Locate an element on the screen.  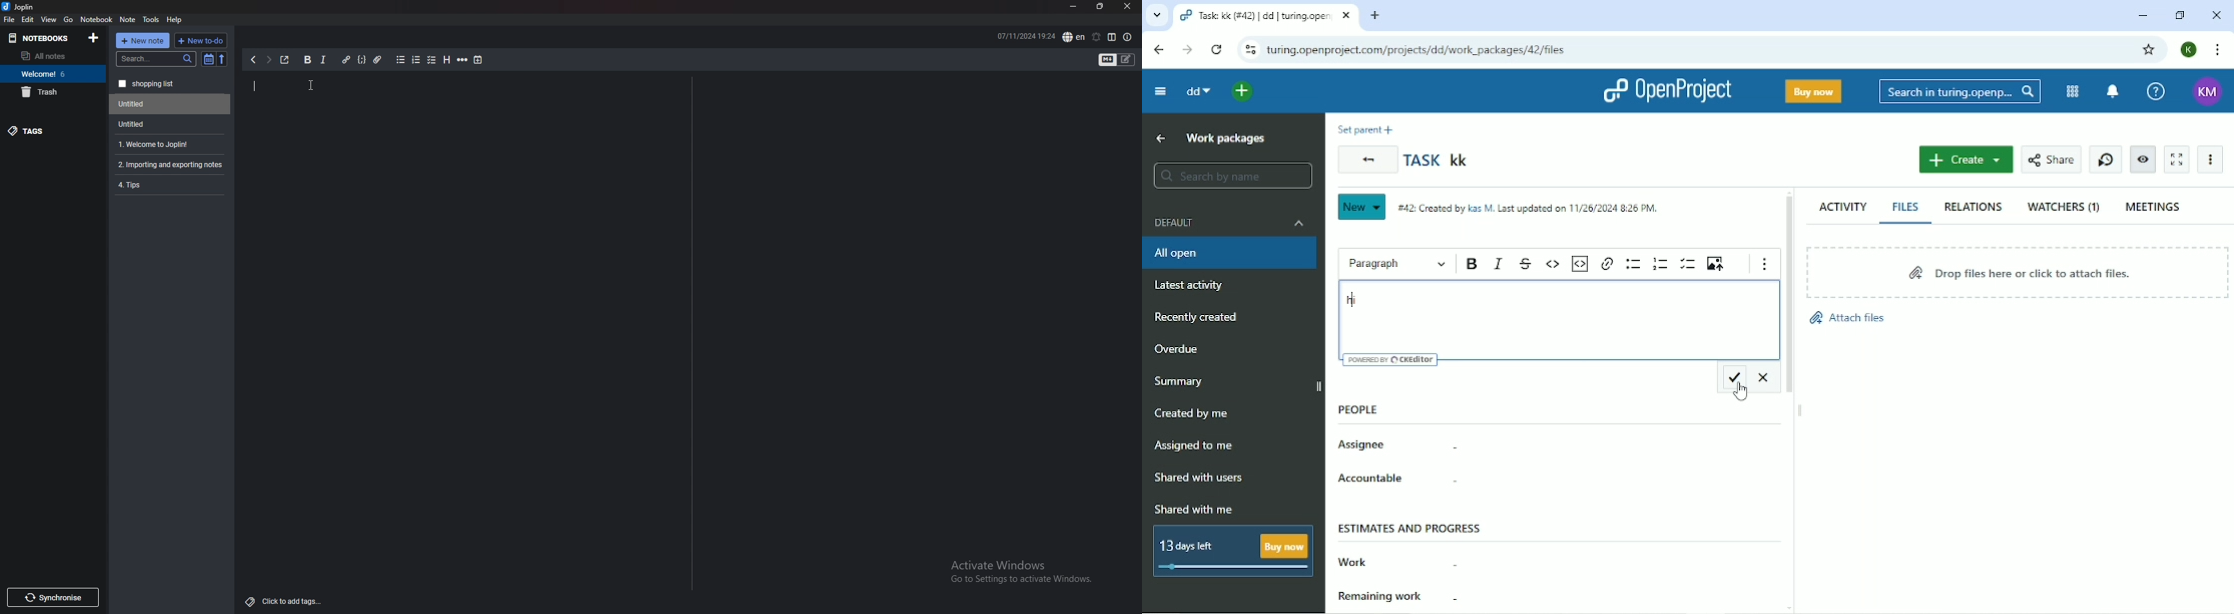
Synchronise is located at coordinates (52, 597).